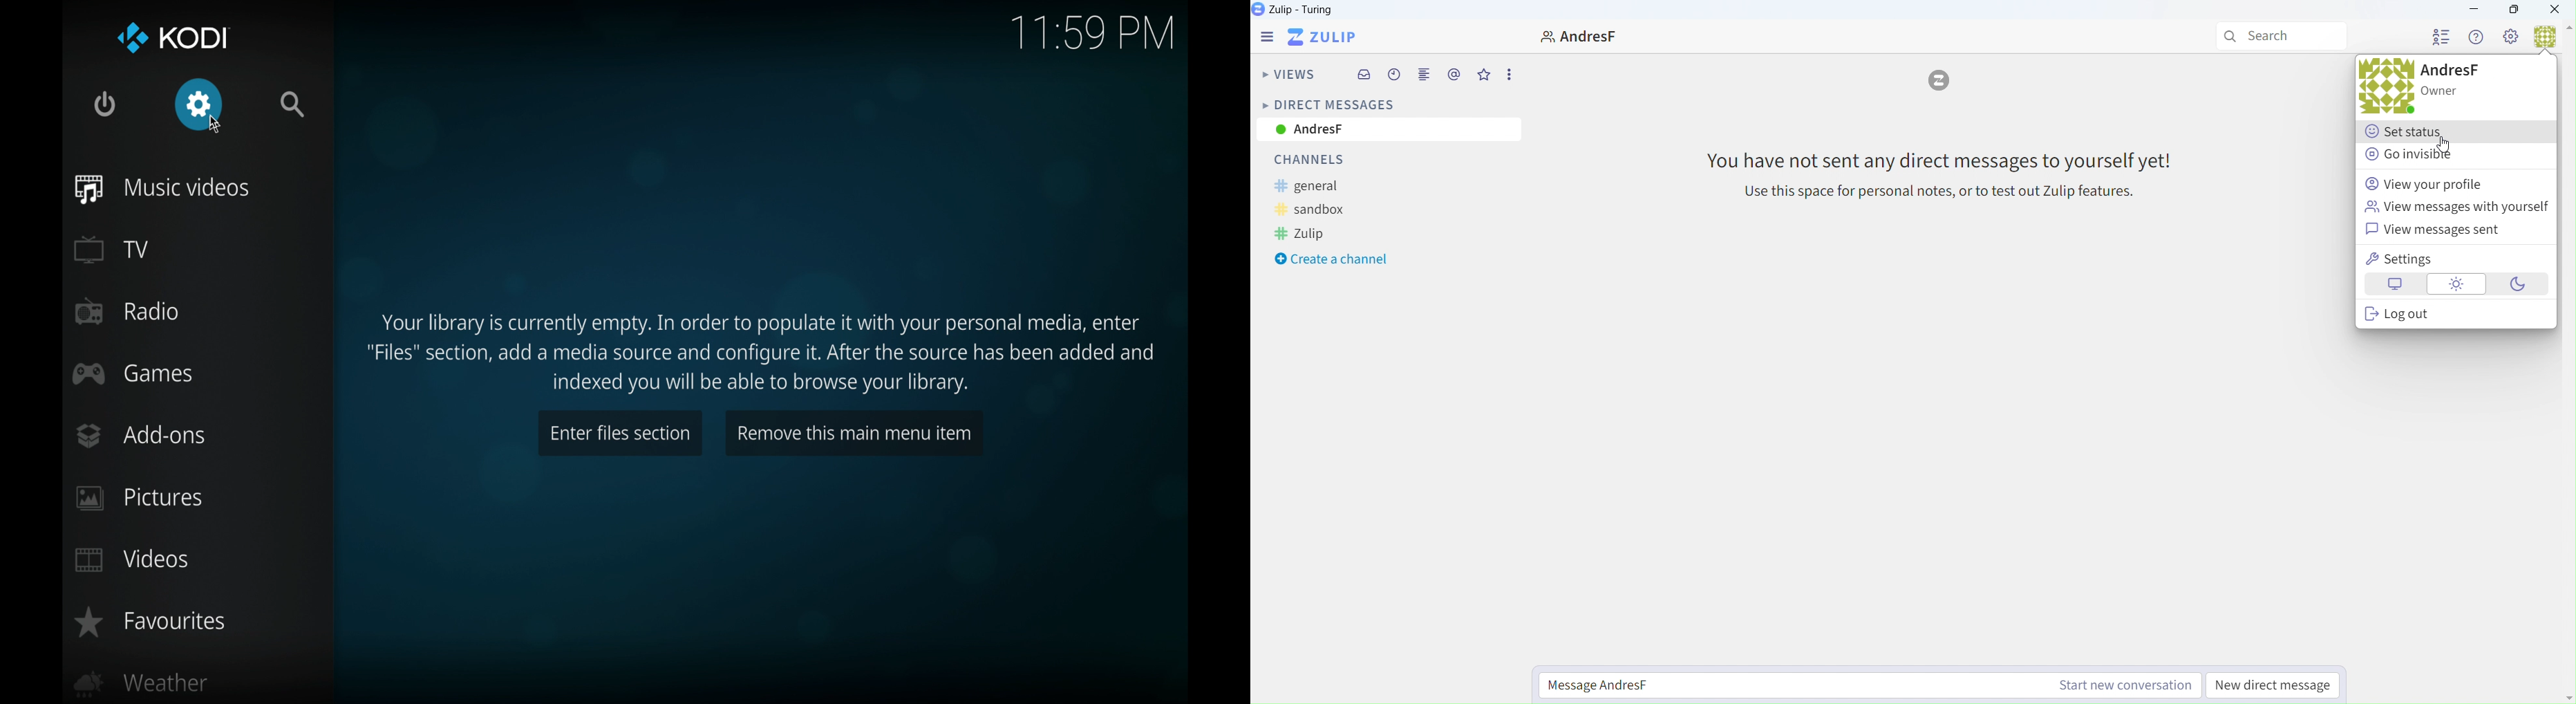  Describe the element at coordinates (149, 623) in the screenshot. I see `favorites` at that location.